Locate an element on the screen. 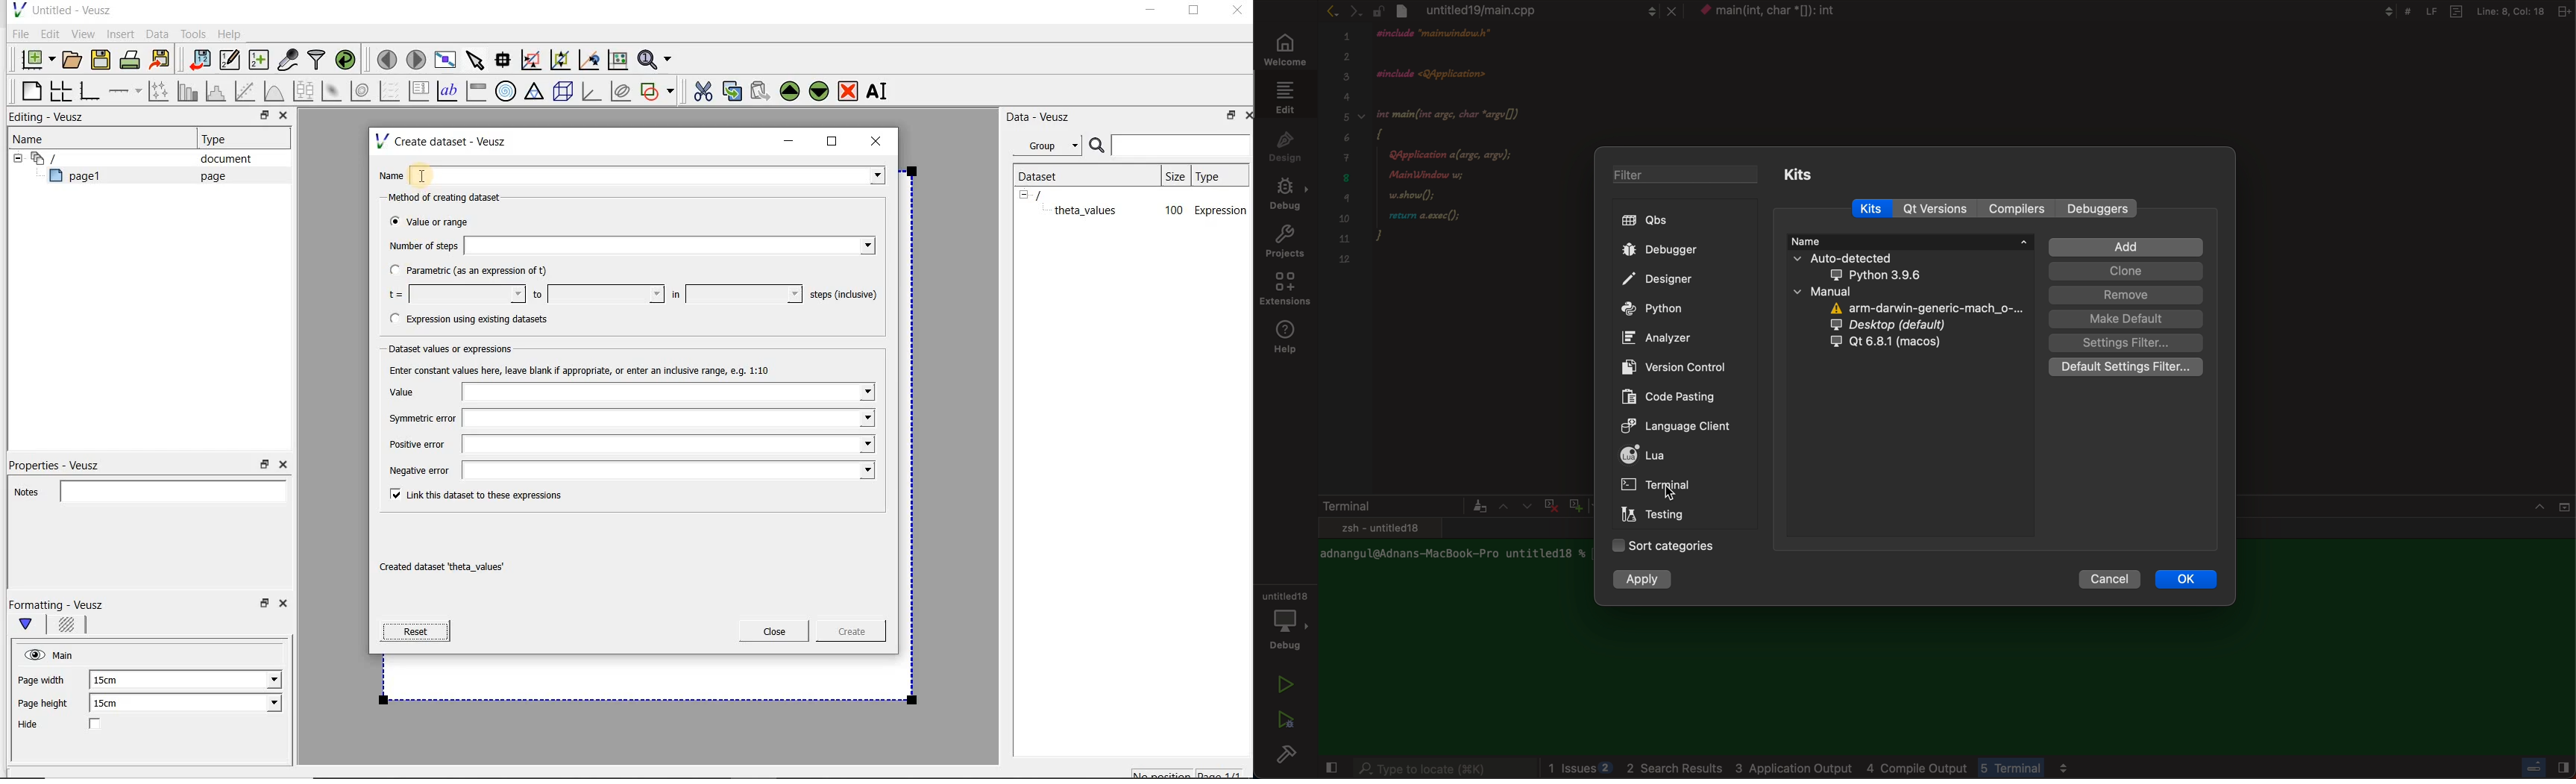  terminal click is located at coordinates (1675, 486).